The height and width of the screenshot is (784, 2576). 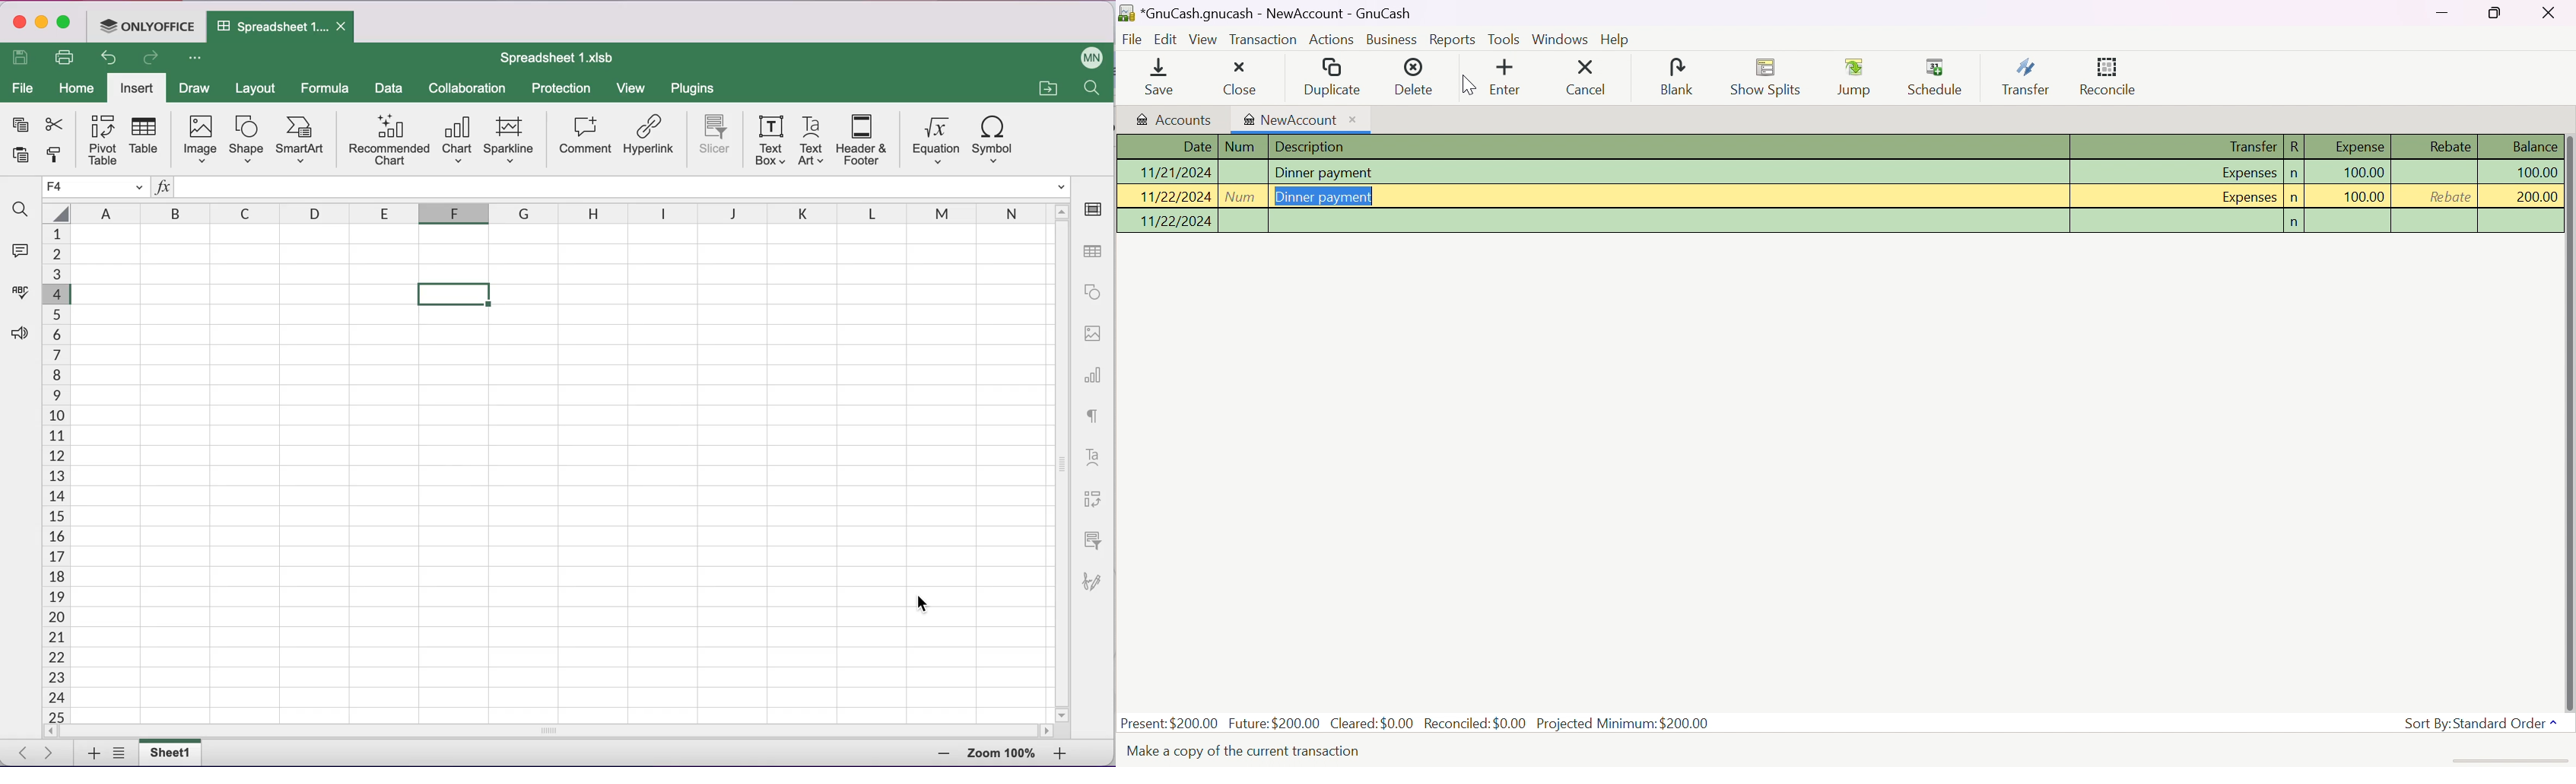 What do you see at coordinates (1091, 57) in the screenshot?
I see `user` at bounding box center [1091, 57].